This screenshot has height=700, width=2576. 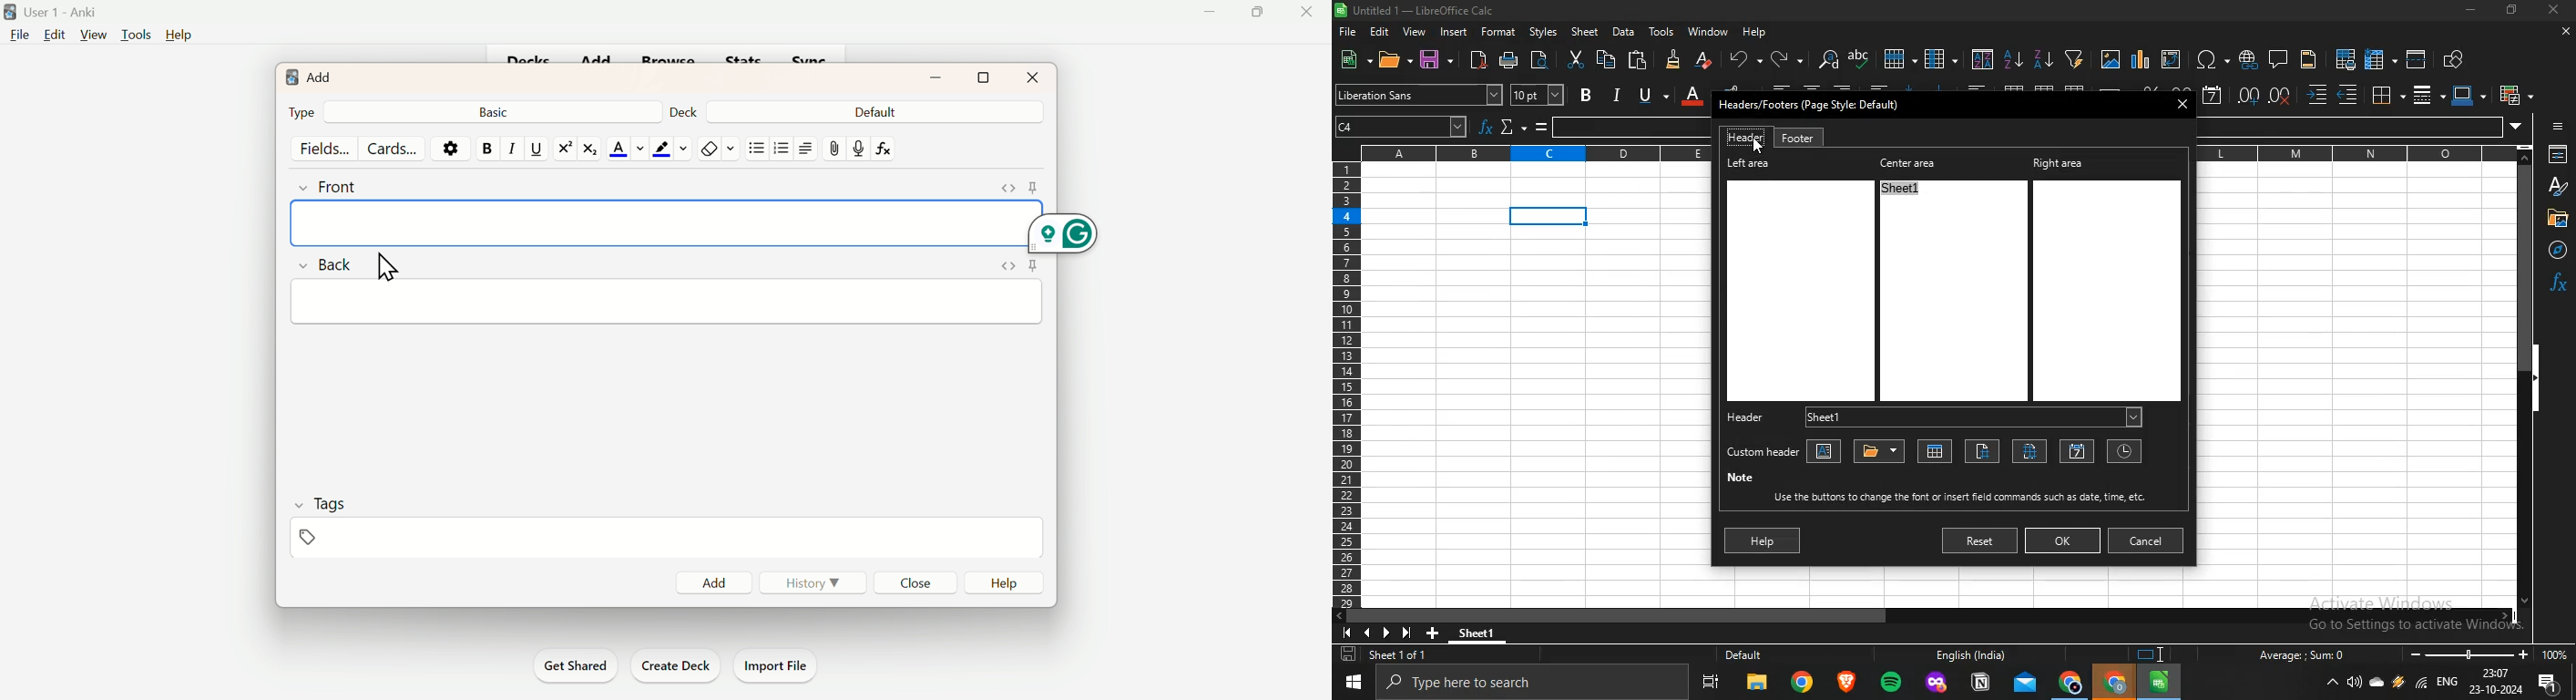 What do you see at coordinates (1357, 682) in the screenshot?
I see `start` at bounding box center [1357, 682].